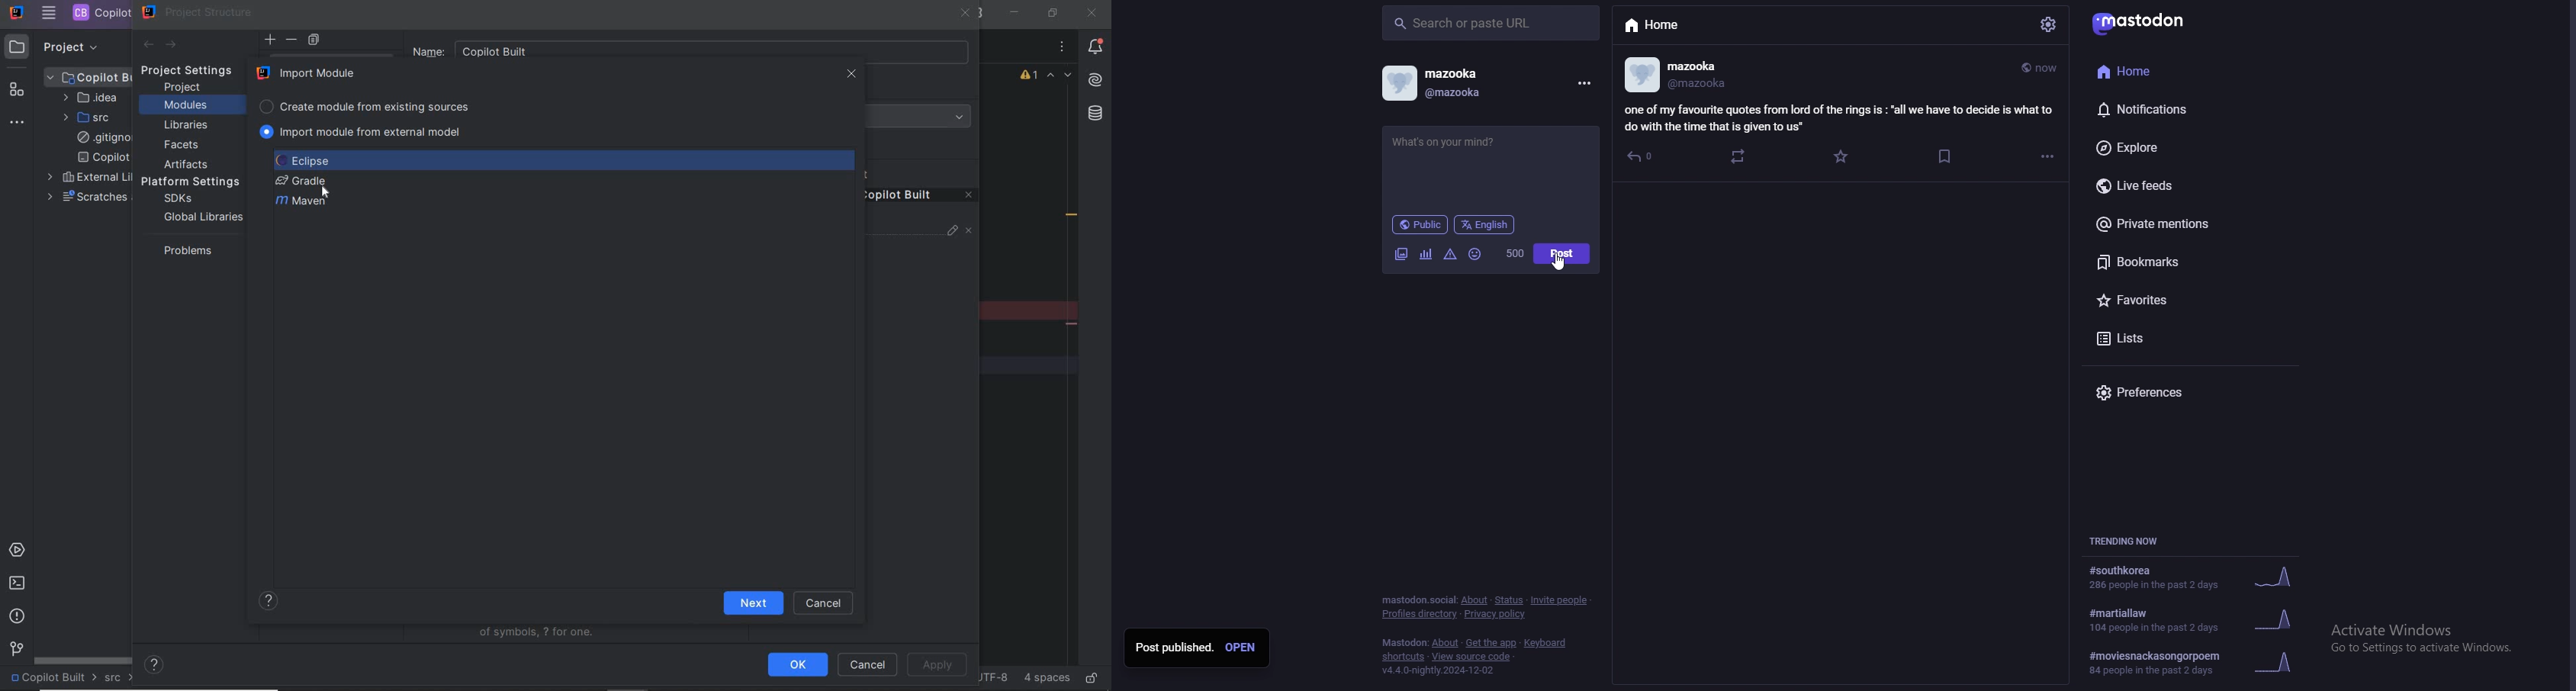 The height and width of the screenshot is (700, 2576). I want to click on GRADLE, so click(301, 181).